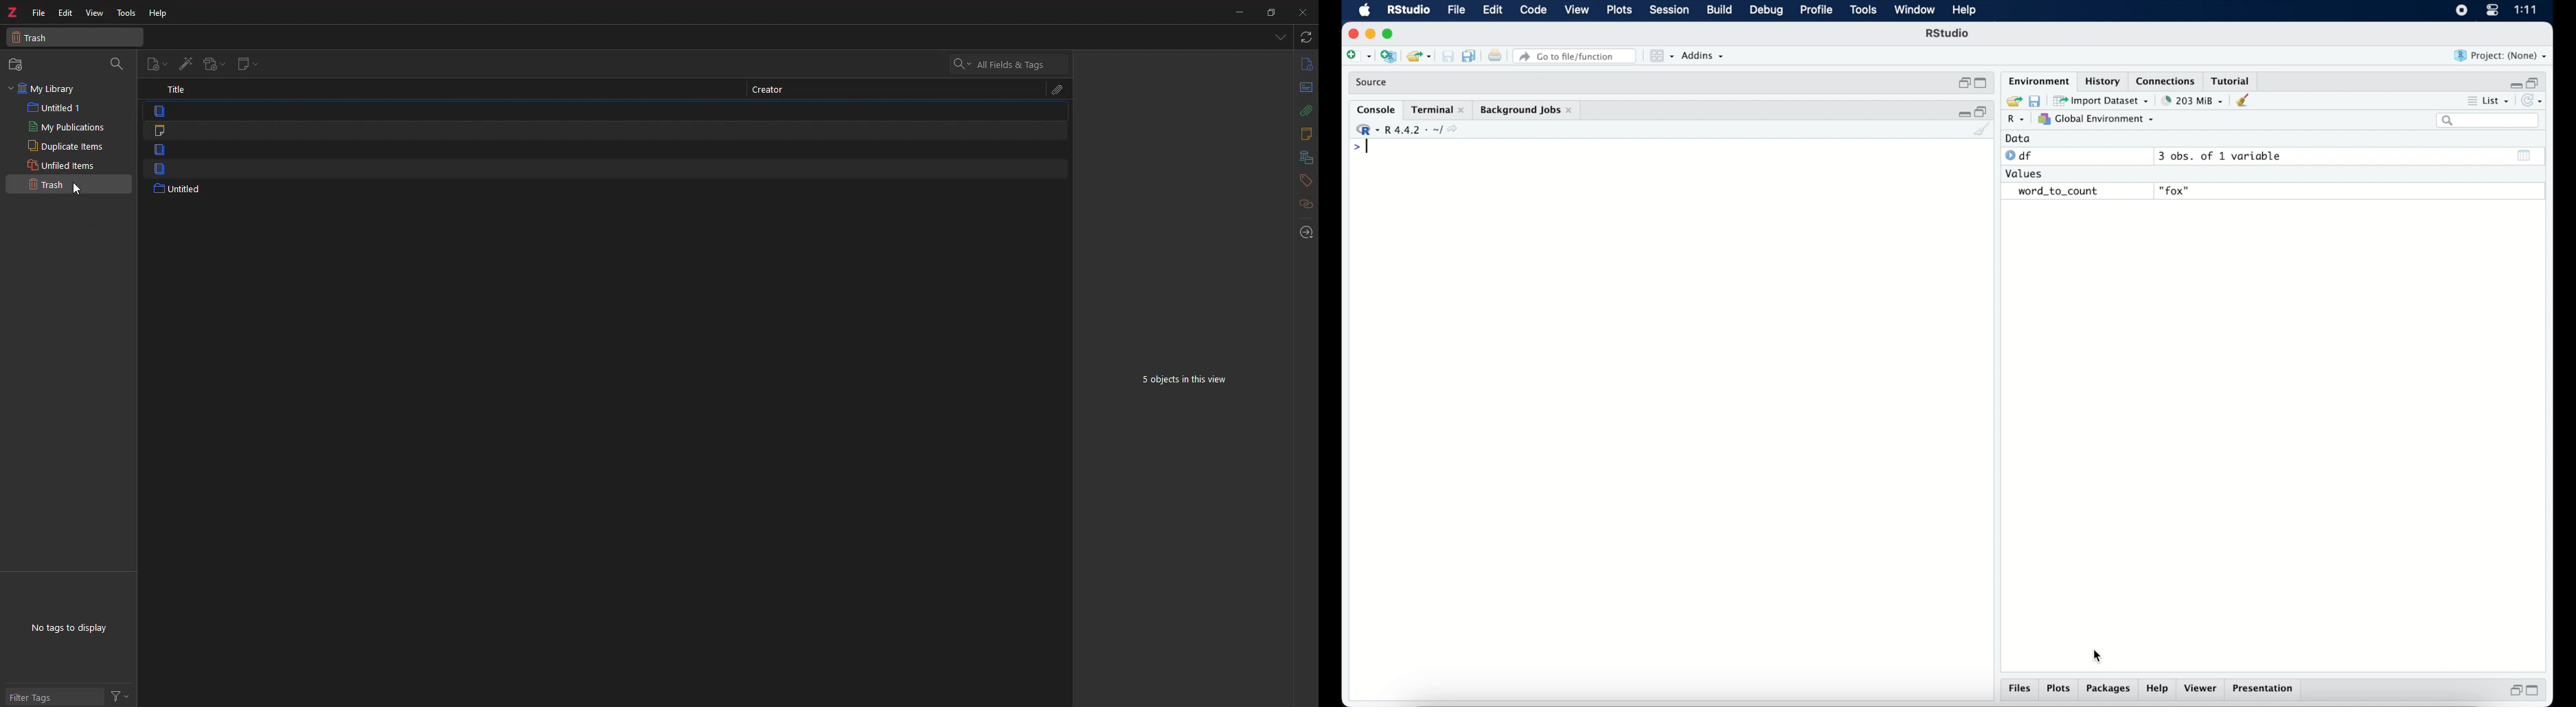 This screenshot has width=2576, height=728. I want to click on trash, so click(73, 184).